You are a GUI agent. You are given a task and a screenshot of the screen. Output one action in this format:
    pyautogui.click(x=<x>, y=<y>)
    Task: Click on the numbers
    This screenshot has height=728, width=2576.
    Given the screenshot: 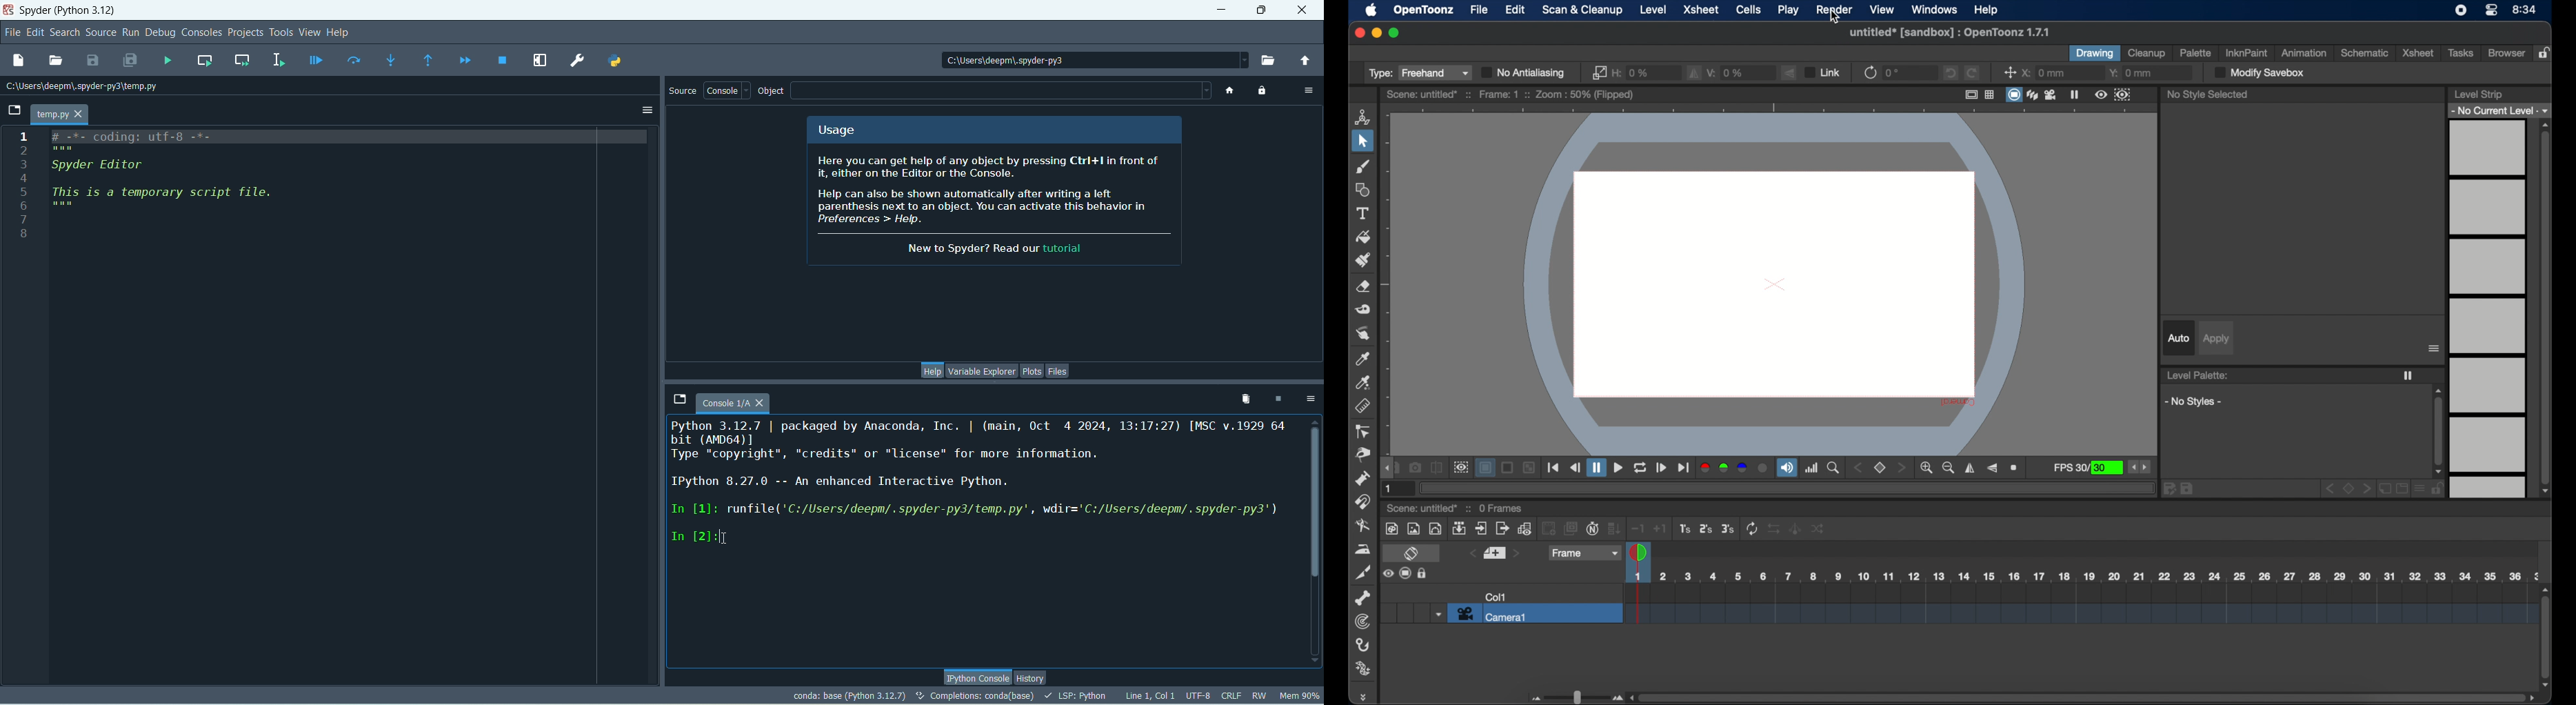 What is the action you would take?
    pyautogui.click(x=24, y=184)
    